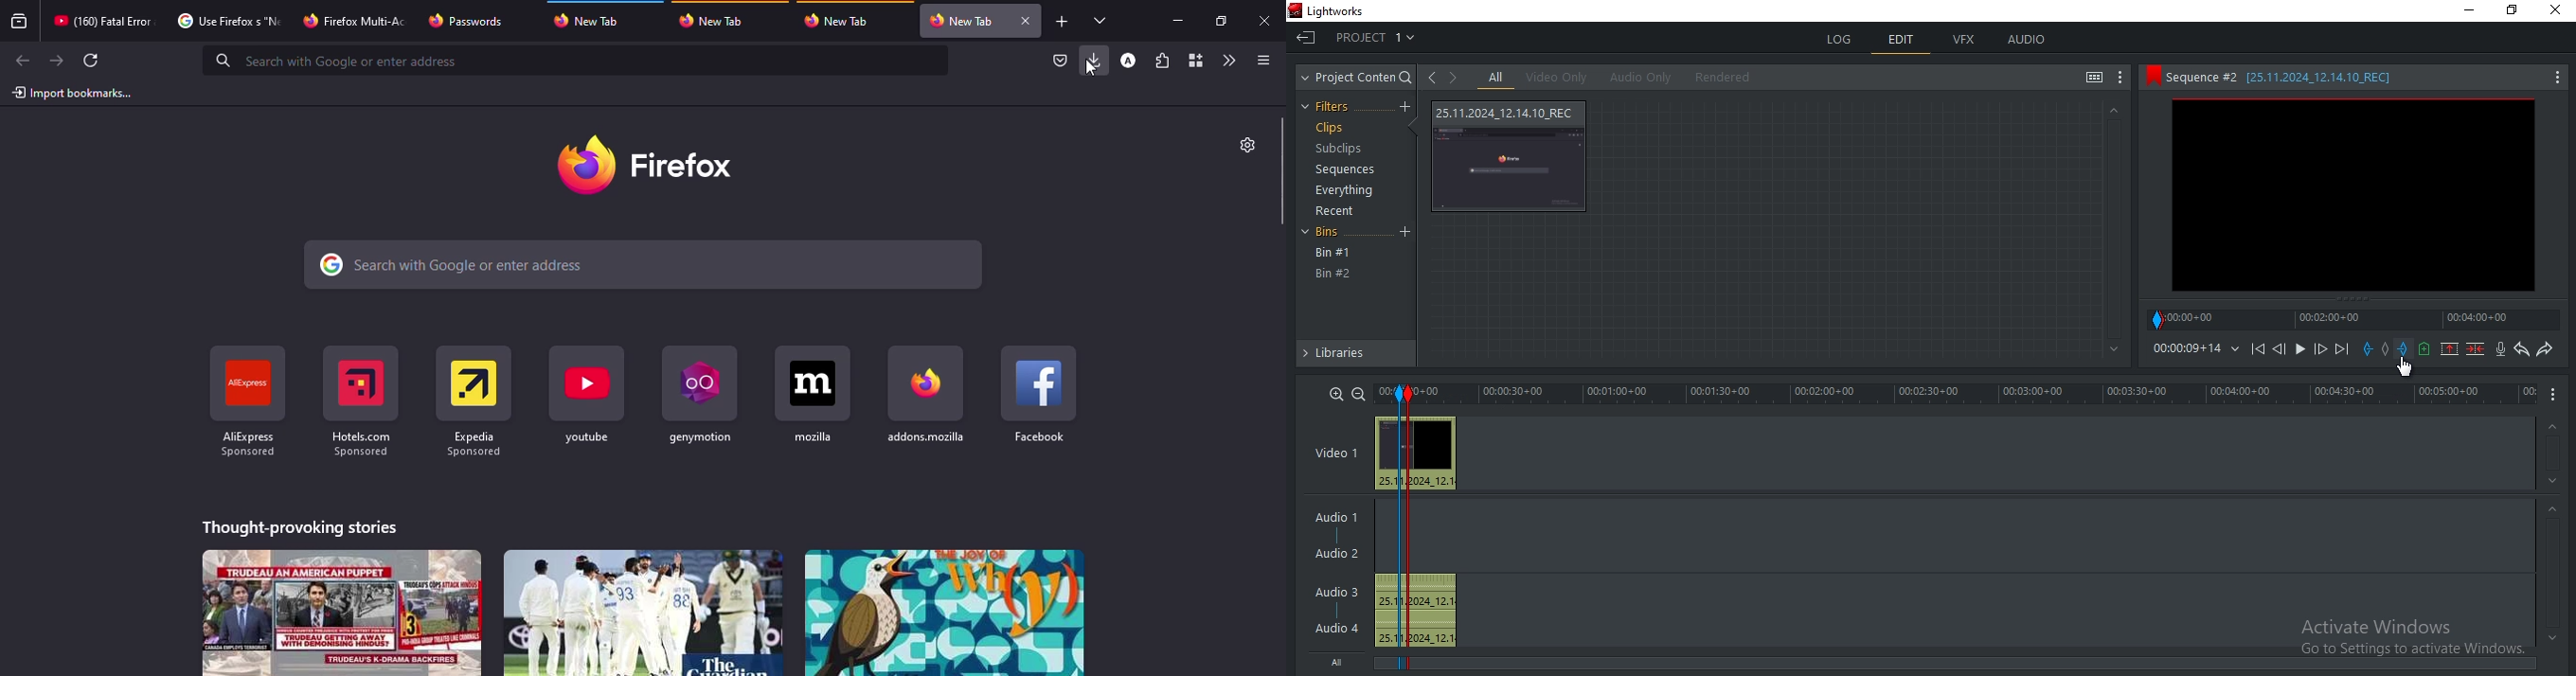 The height and width of the screenshot is (700, 2576). Describe the element at coordinates (1337, 211) in the screenshot. I see `recent` at that location.